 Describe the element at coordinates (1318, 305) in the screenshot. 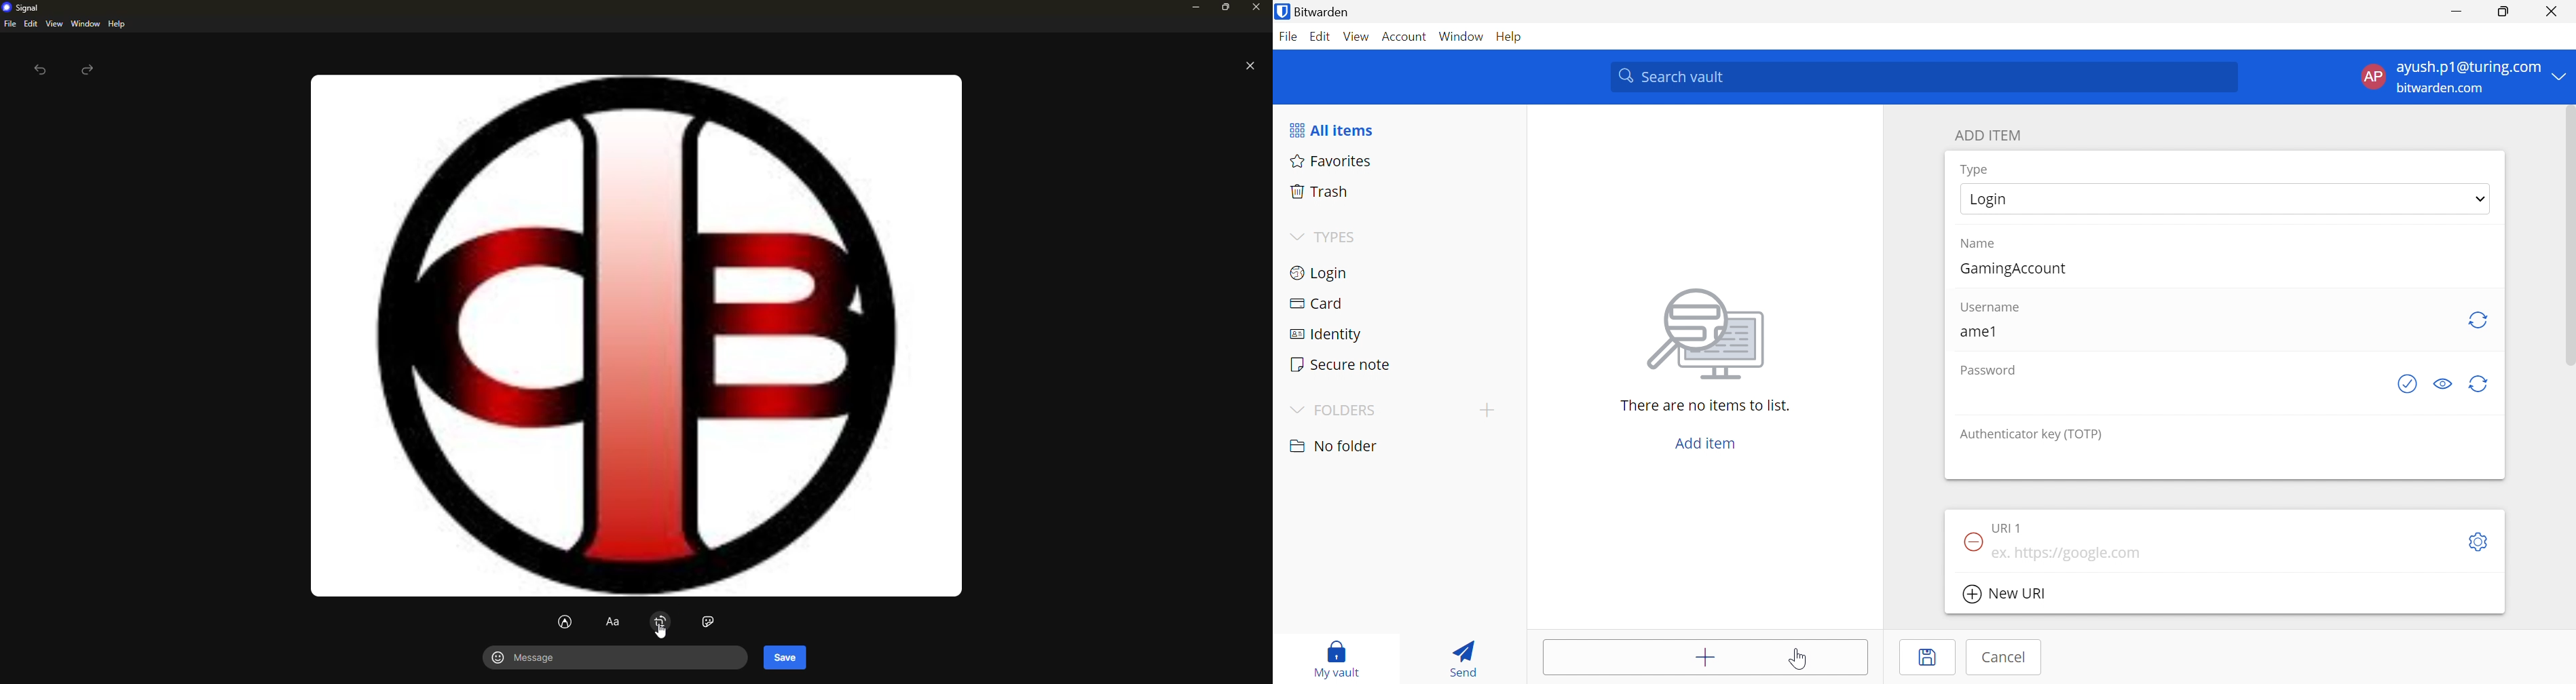

I see `Card` at that location.